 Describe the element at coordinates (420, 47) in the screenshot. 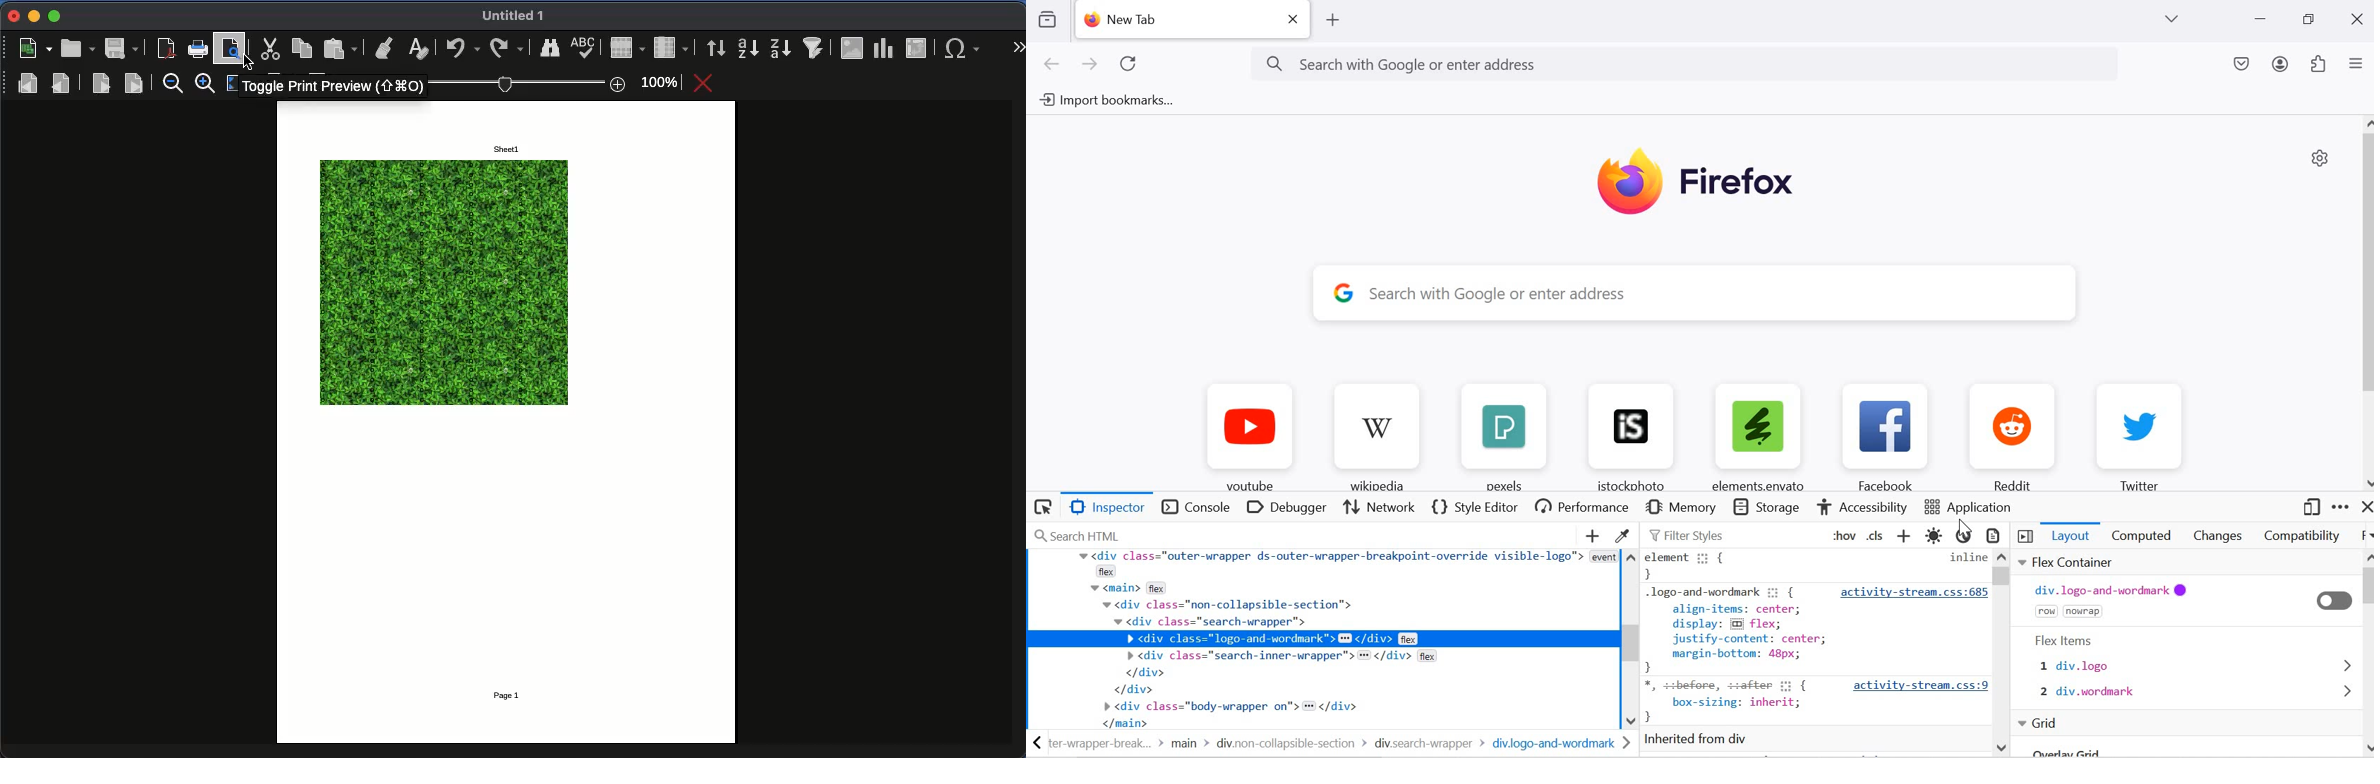

I see `clear formatting` at that location.